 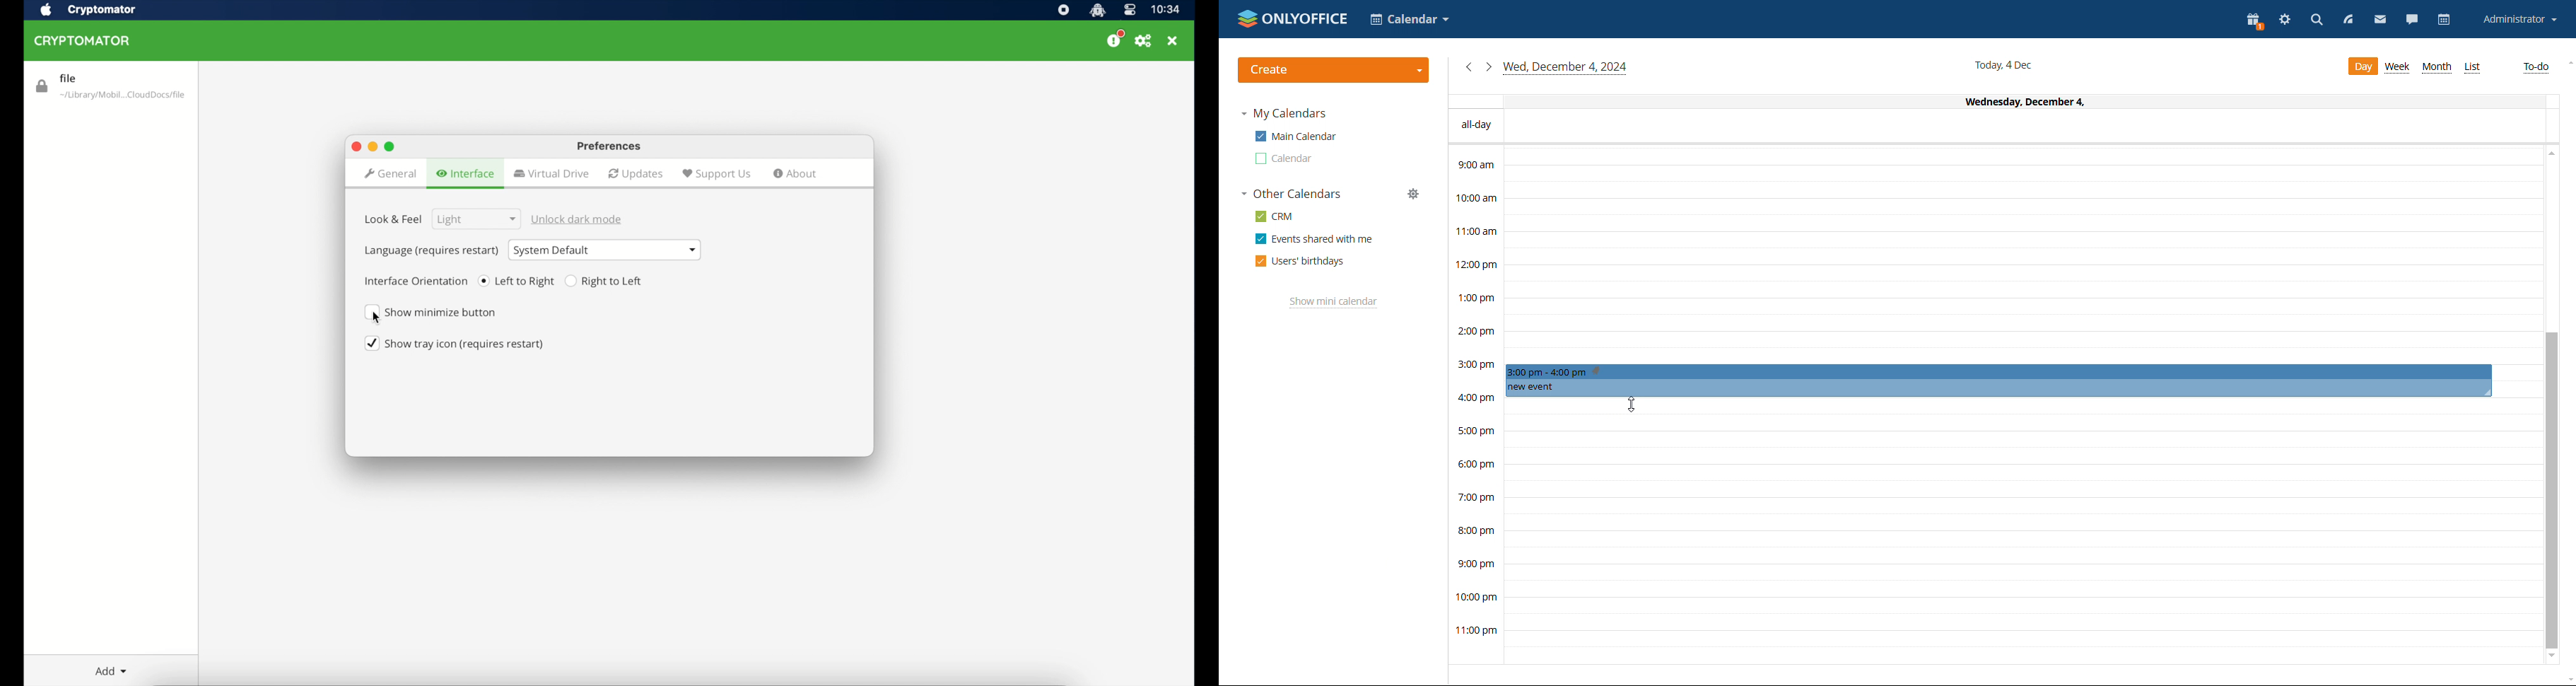 I want to click on current date, so click(x=2006, y=64).